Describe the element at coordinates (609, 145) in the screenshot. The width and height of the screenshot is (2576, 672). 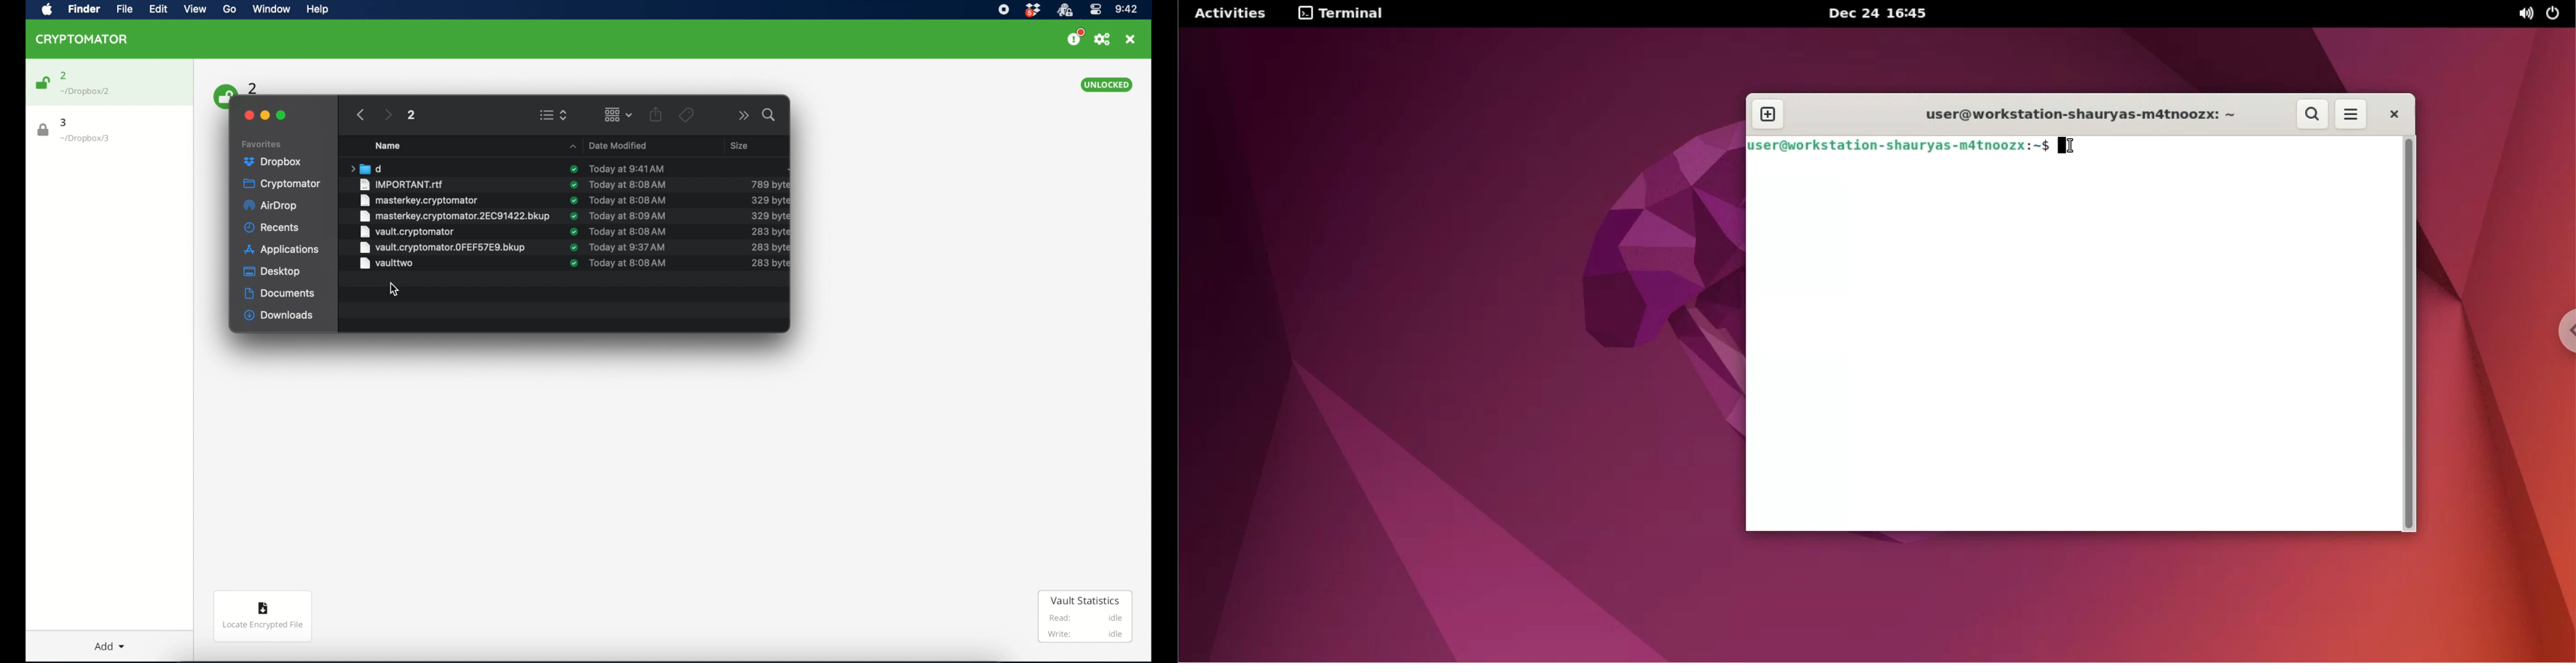
I see `date modified` at that location.